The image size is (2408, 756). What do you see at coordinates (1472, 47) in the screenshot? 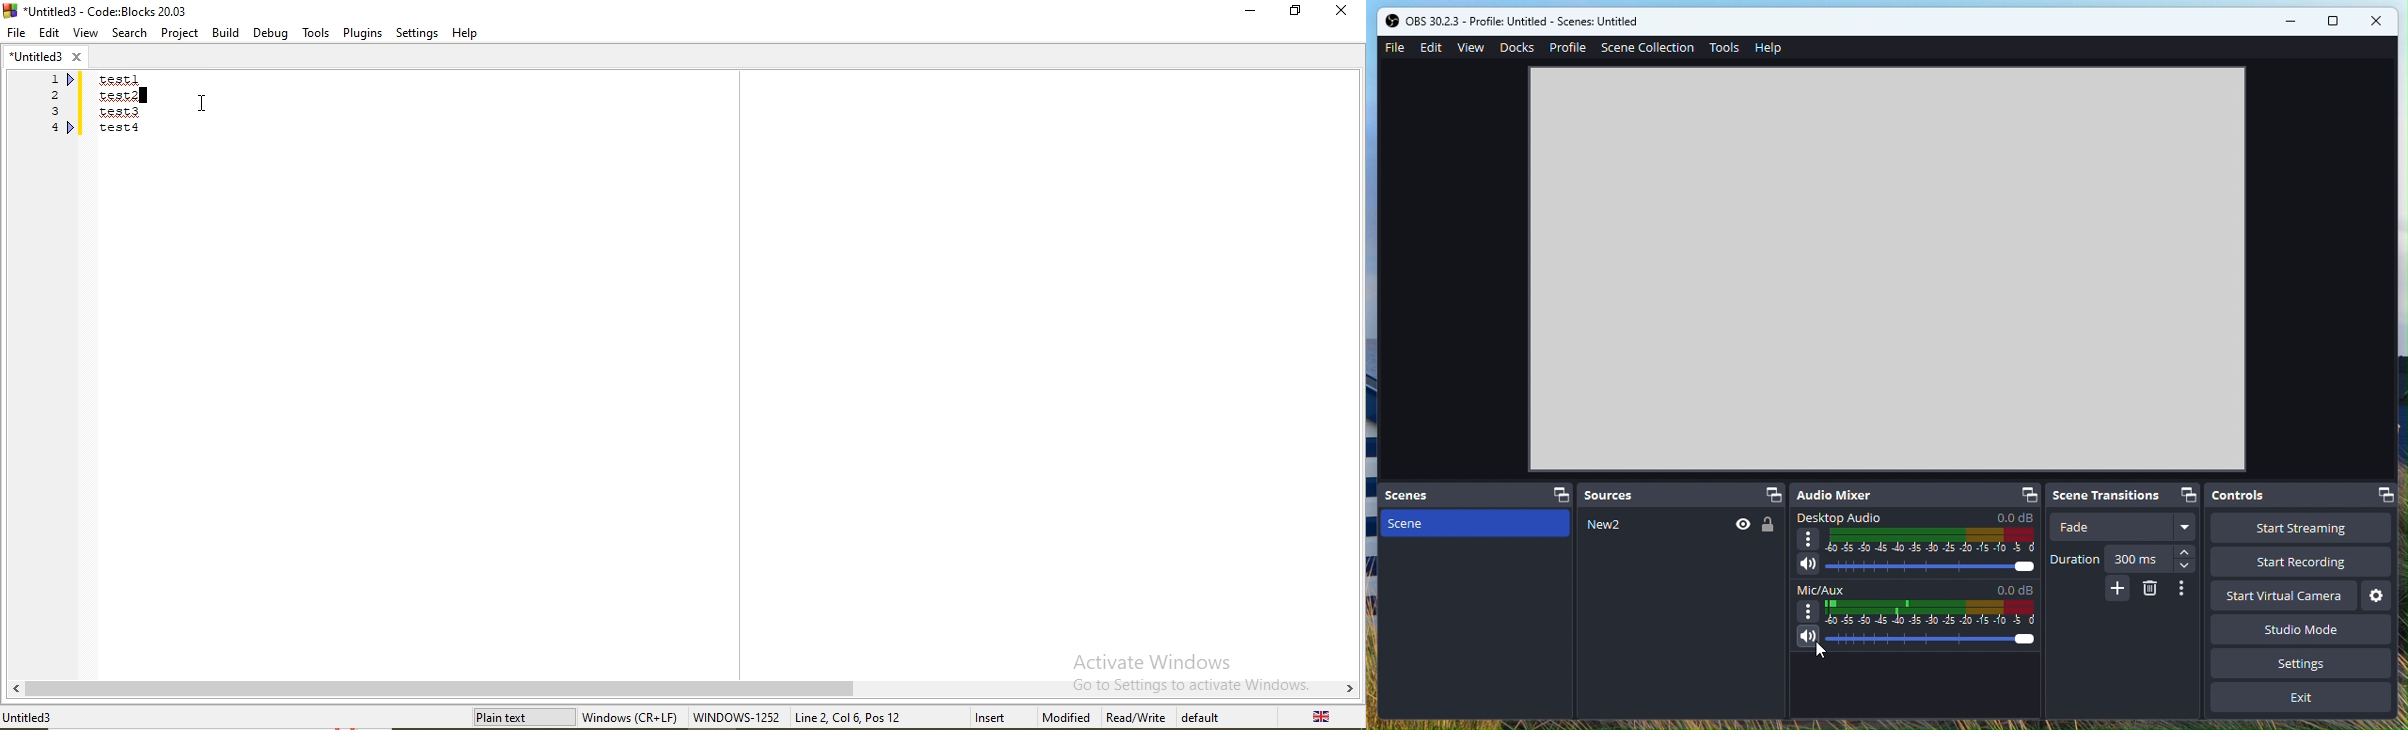
I see `View` at bounding box center [1472, 47].